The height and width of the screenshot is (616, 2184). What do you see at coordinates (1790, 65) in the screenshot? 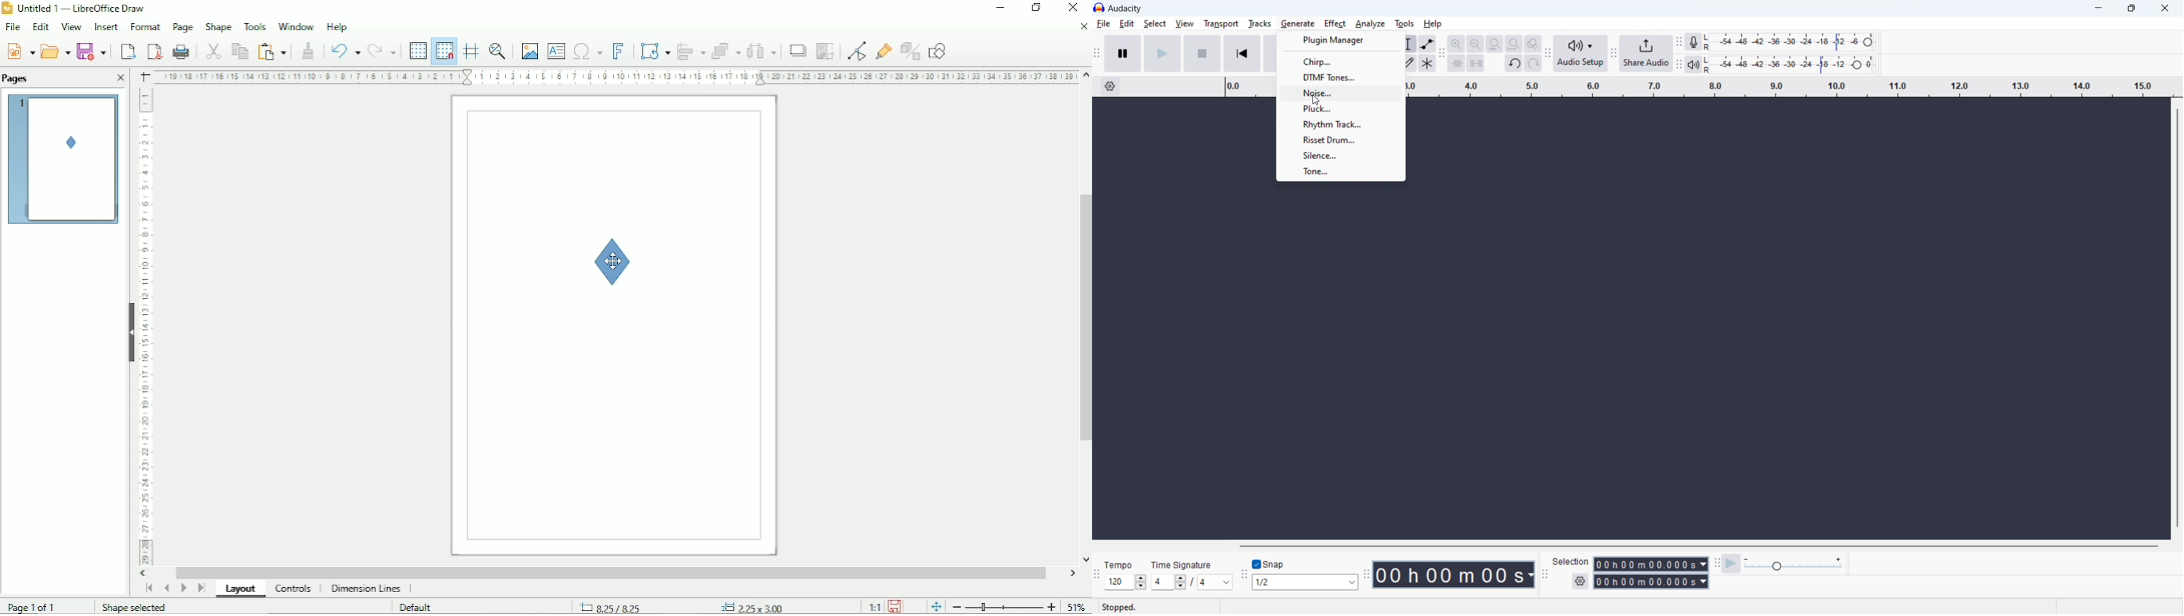
I see `playback level` at bounding box center [1790, 65].